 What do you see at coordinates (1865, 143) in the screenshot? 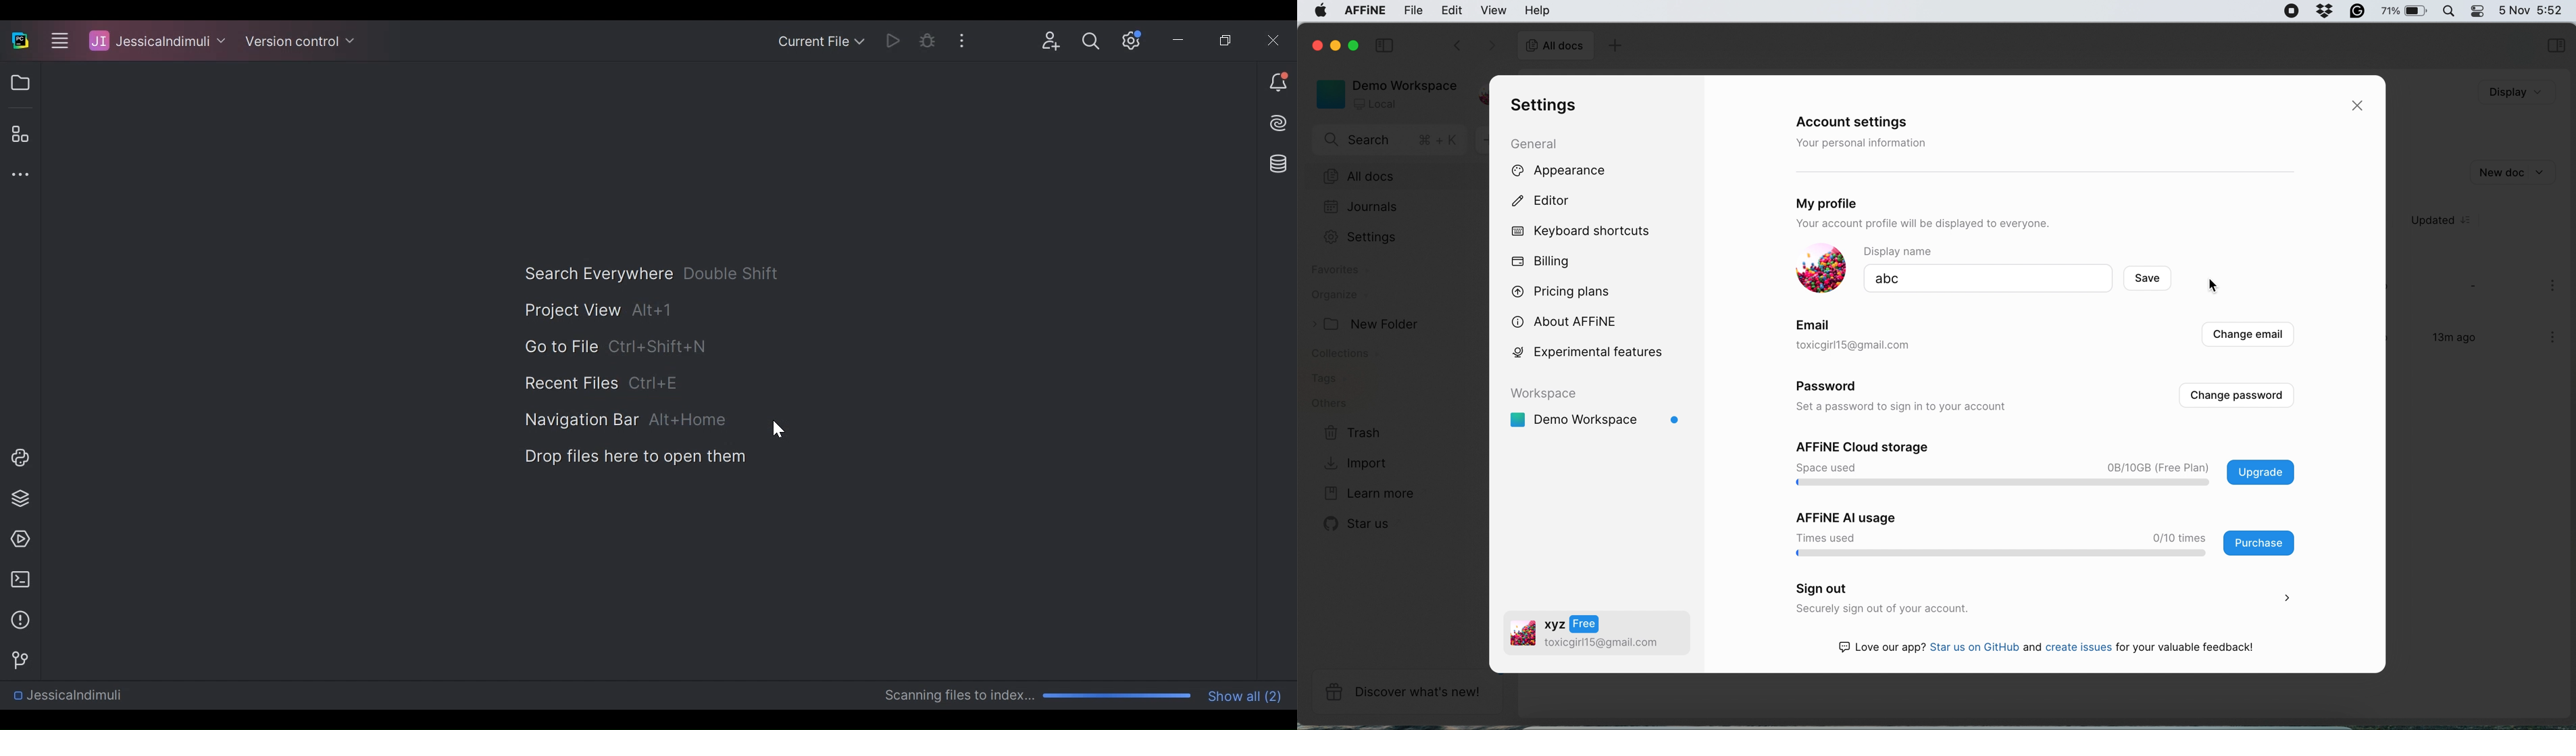
I see `your personal information` at bounding box center [1865, 143].